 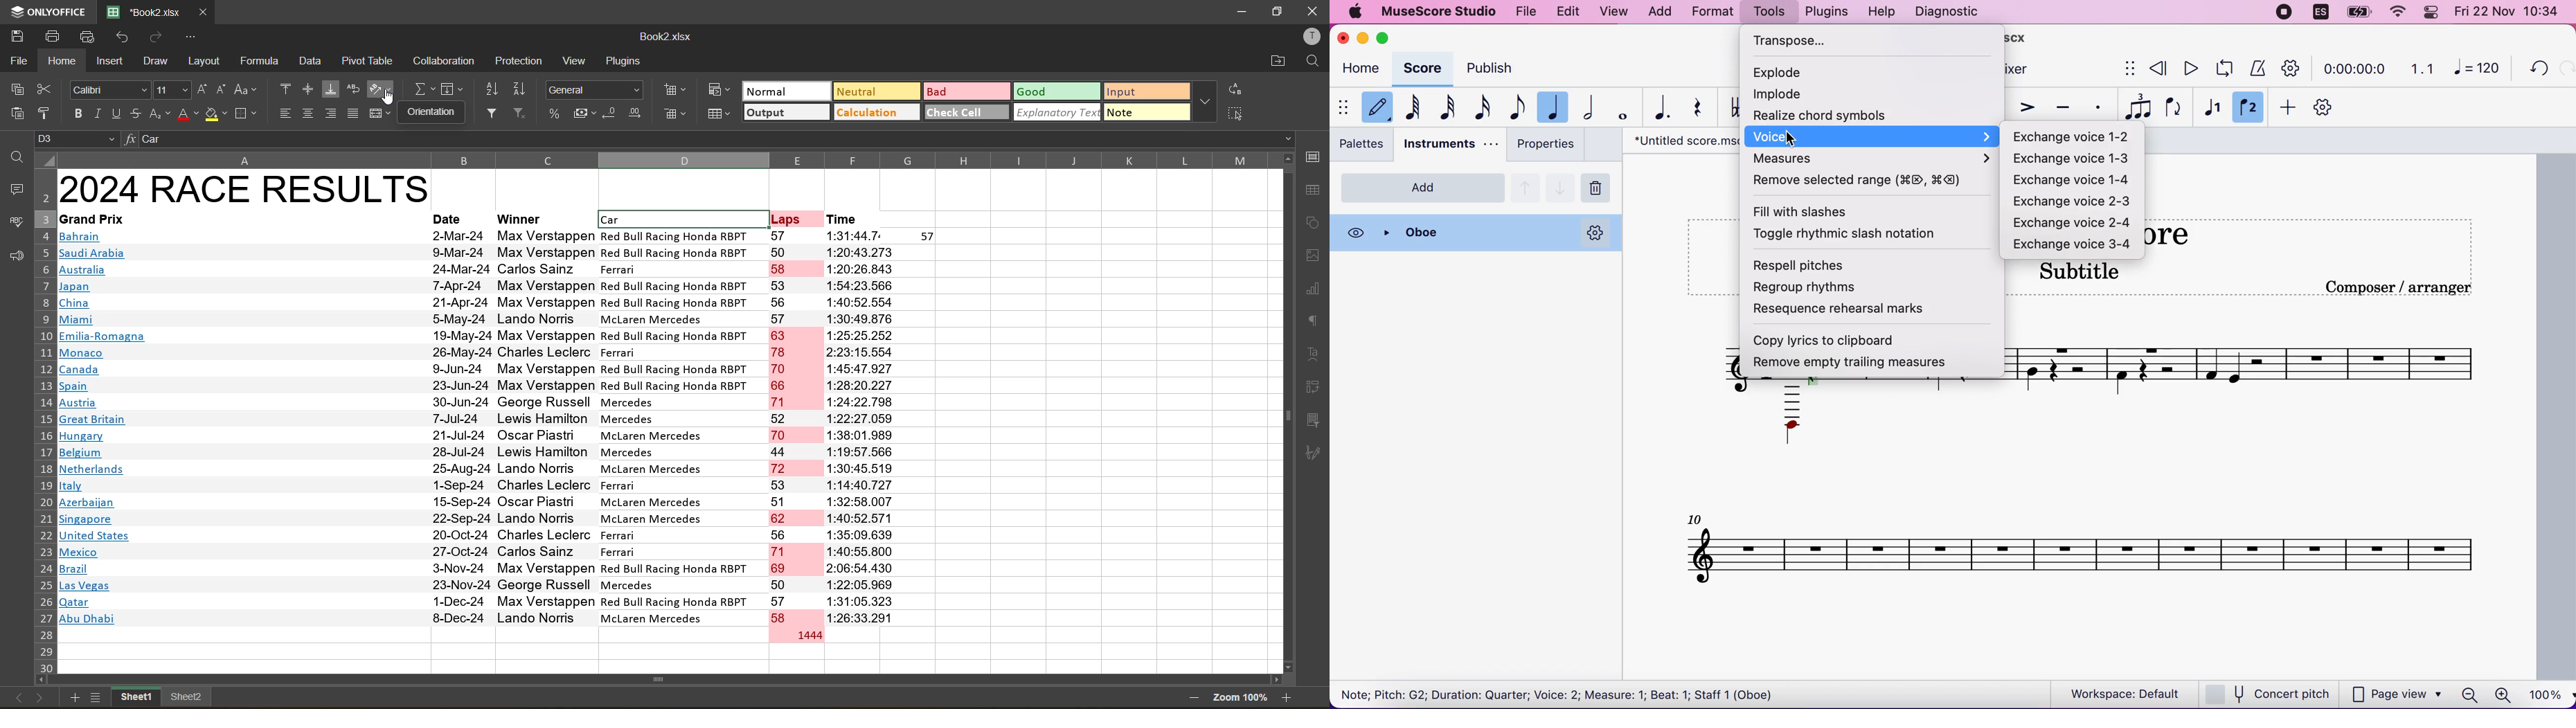 I want to click on font color, so click(x=186, y=114).